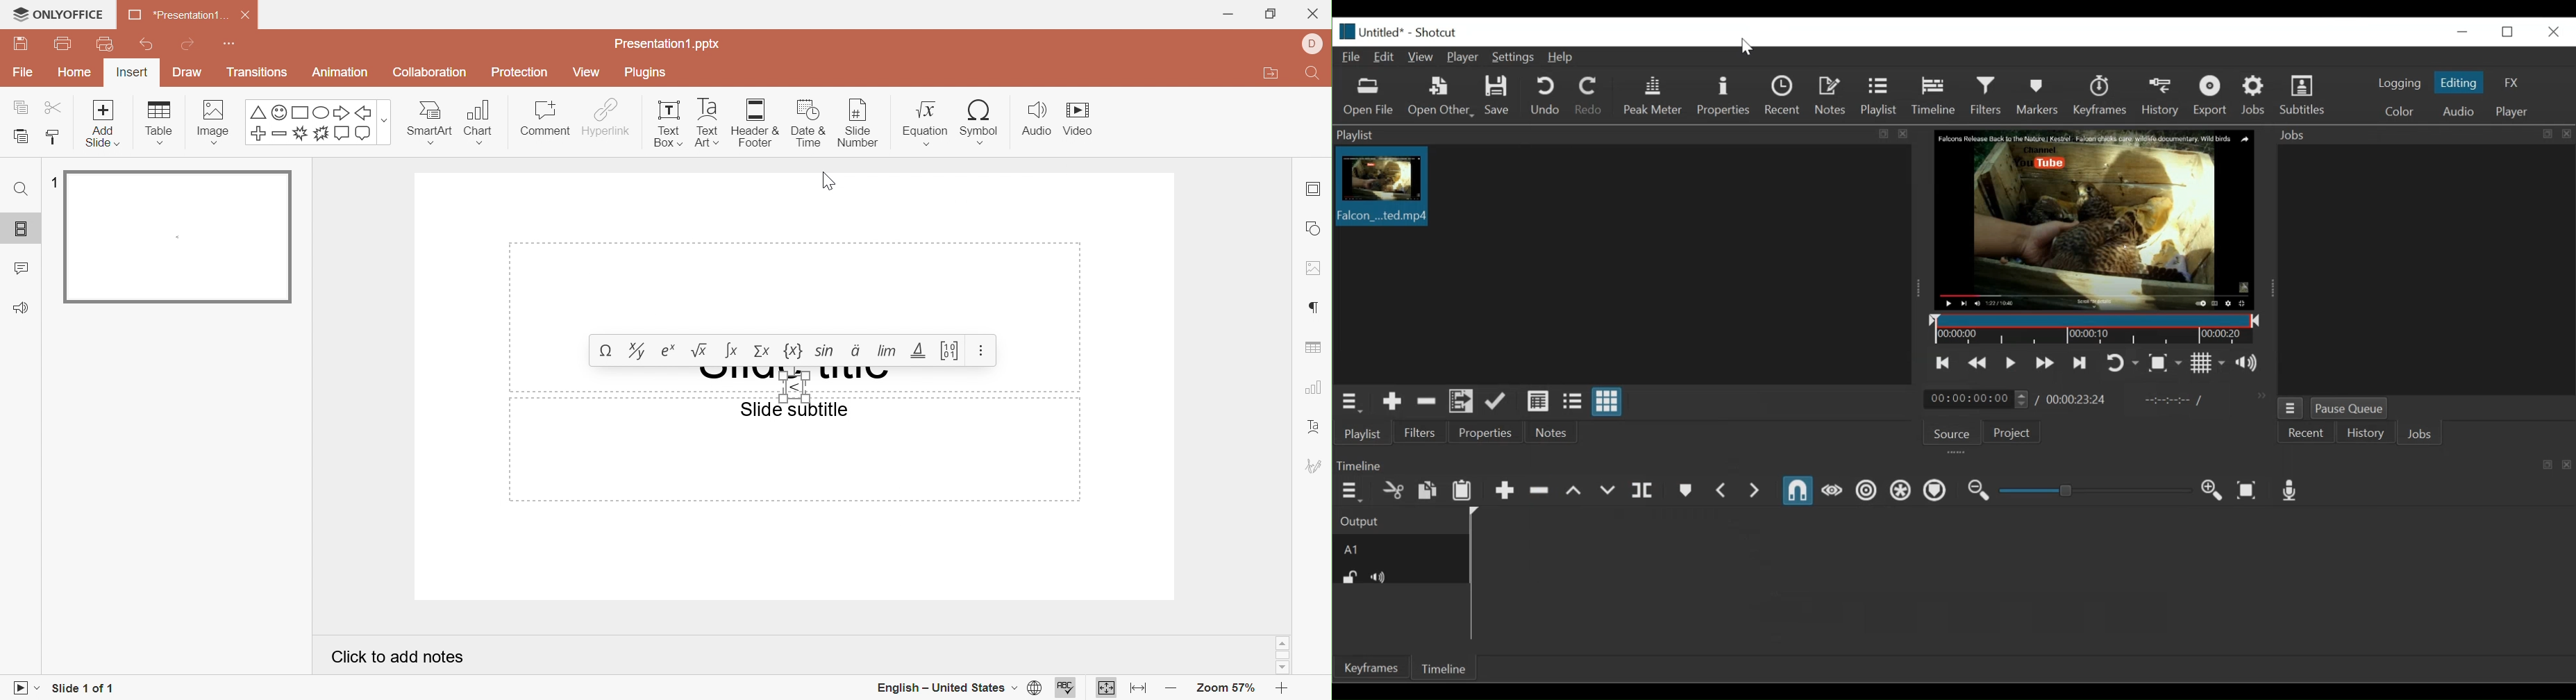 The height and width of the screenshot is (700, 2576). What do you see at coordinates (981, 122) in the screenshot?
I see `Symbol` at bounding box center [981, 122].